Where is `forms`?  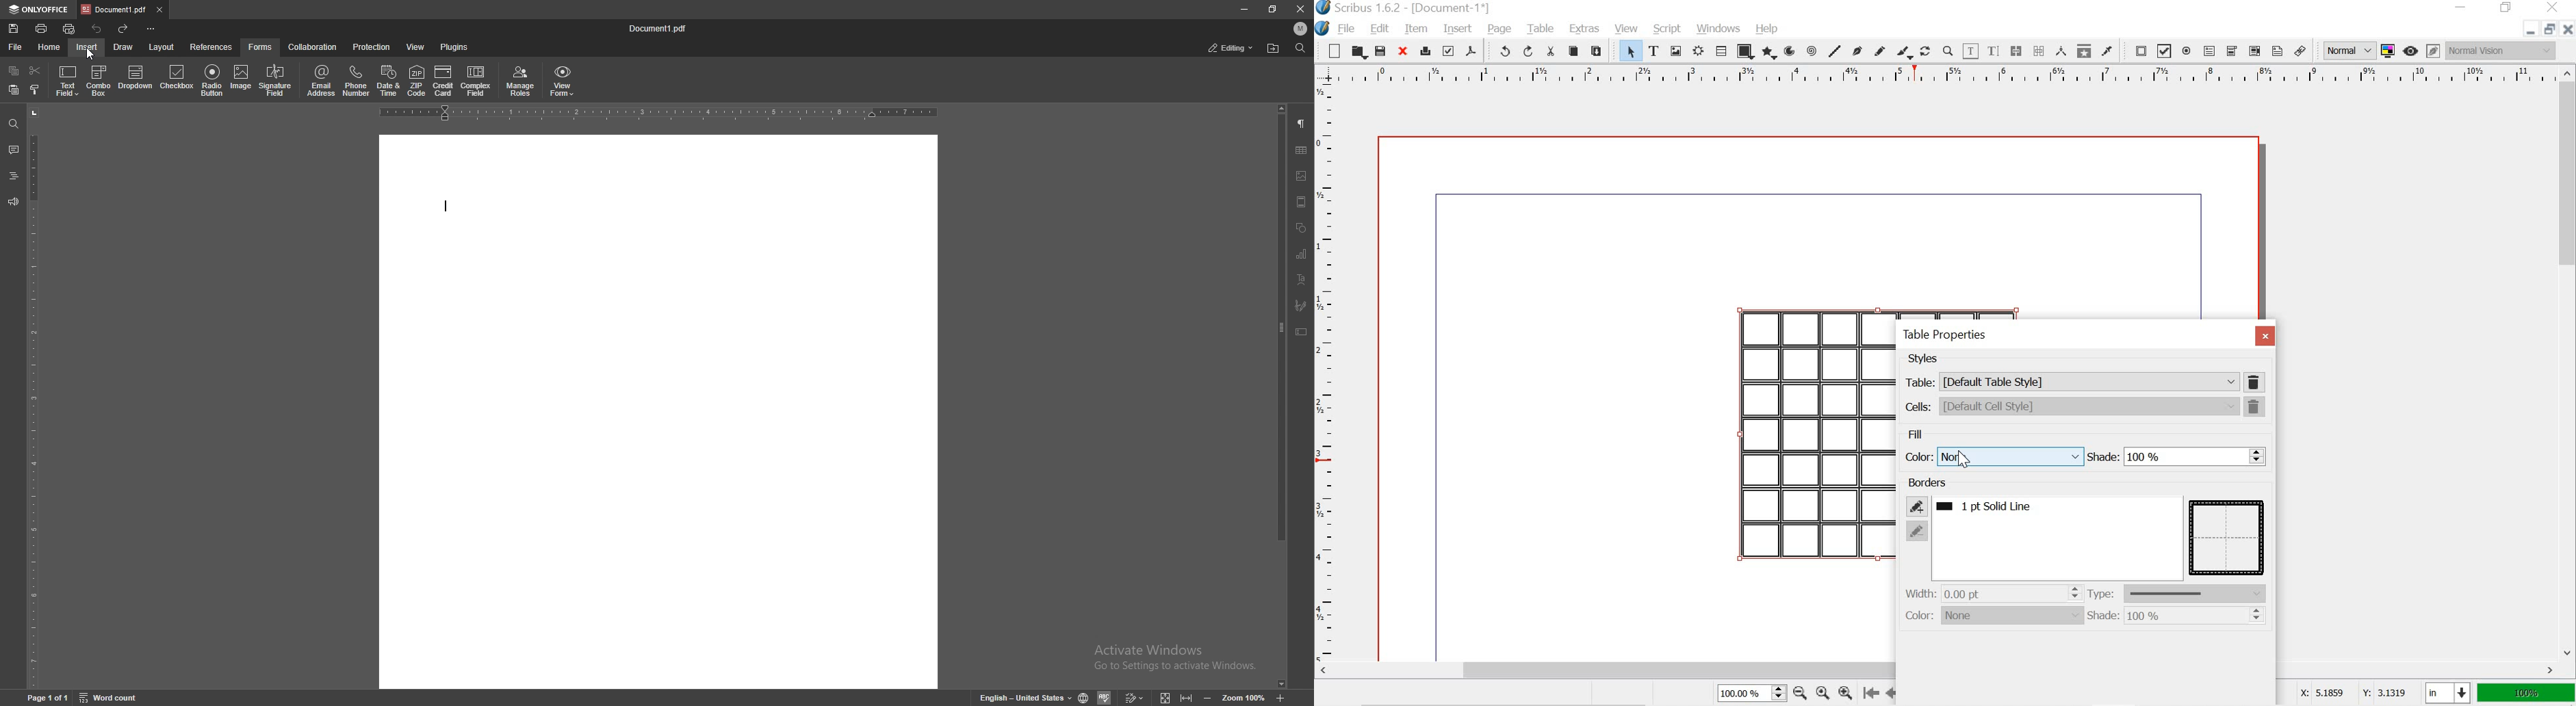
forms is located at coordinates (260, 47).